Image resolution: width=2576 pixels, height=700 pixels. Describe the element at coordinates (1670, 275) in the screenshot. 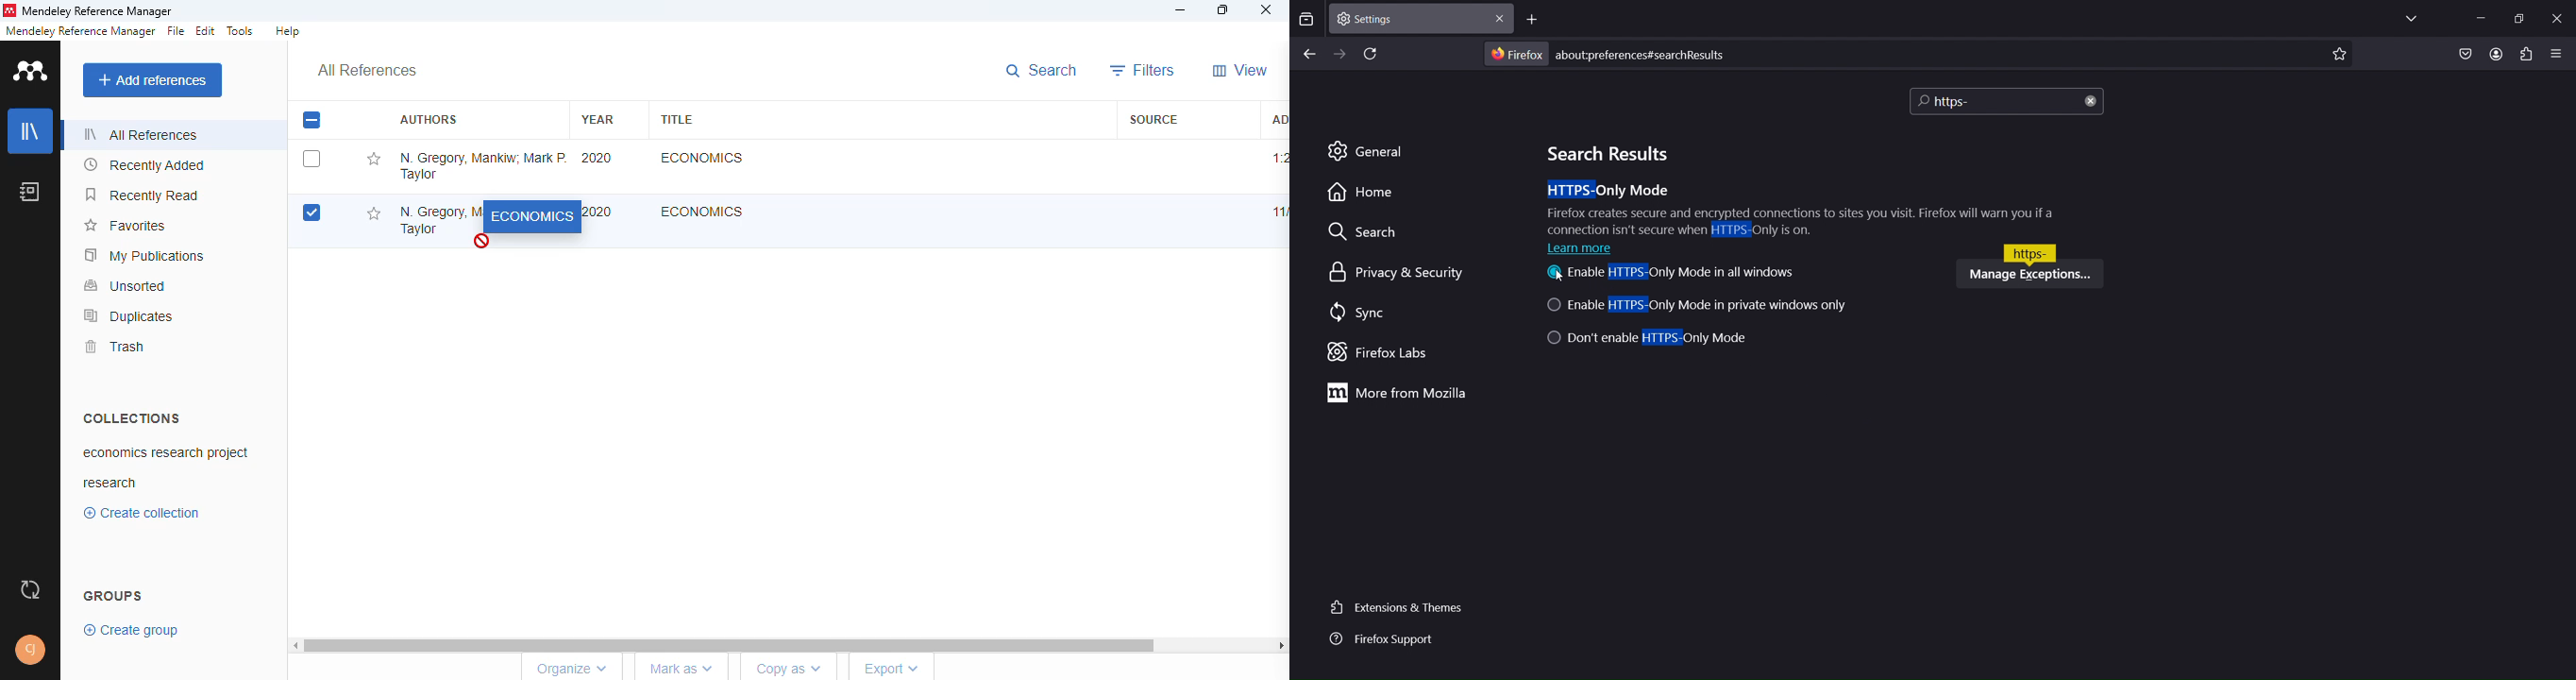

I see `Enable HTTPS-Only Mode in all windows` at that location.